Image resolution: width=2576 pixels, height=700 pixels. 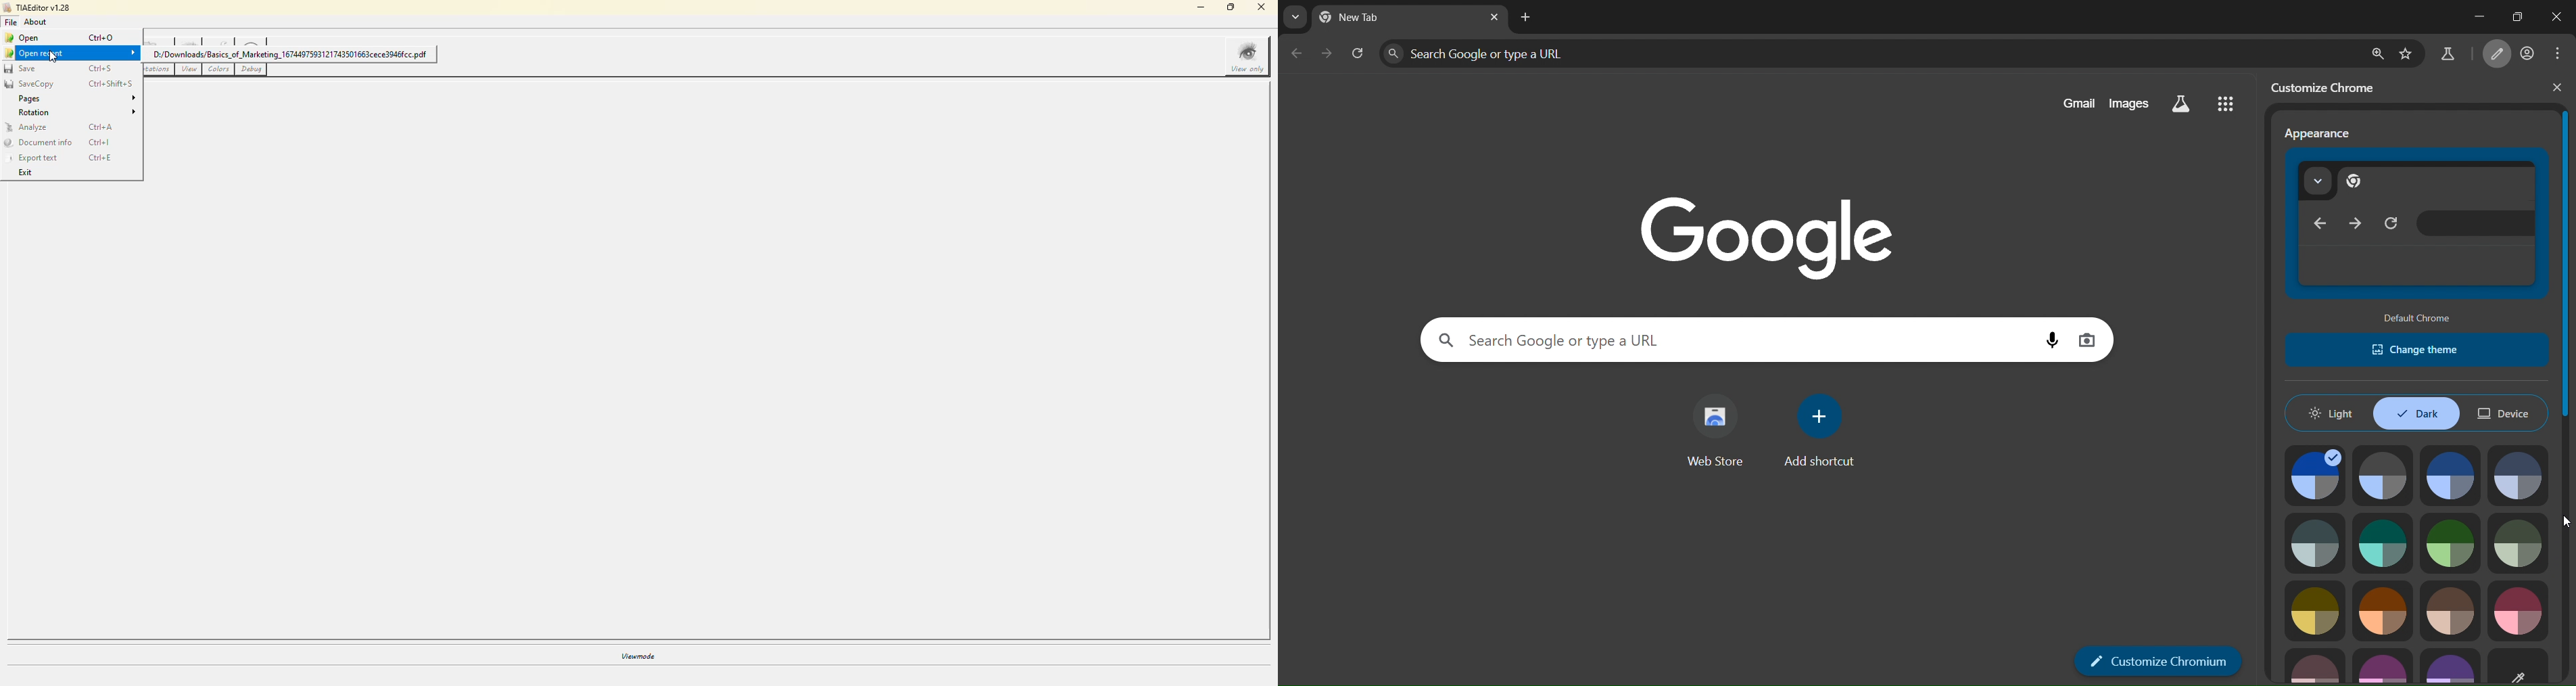 I want to click on theme, so click(x=2450, y=666).